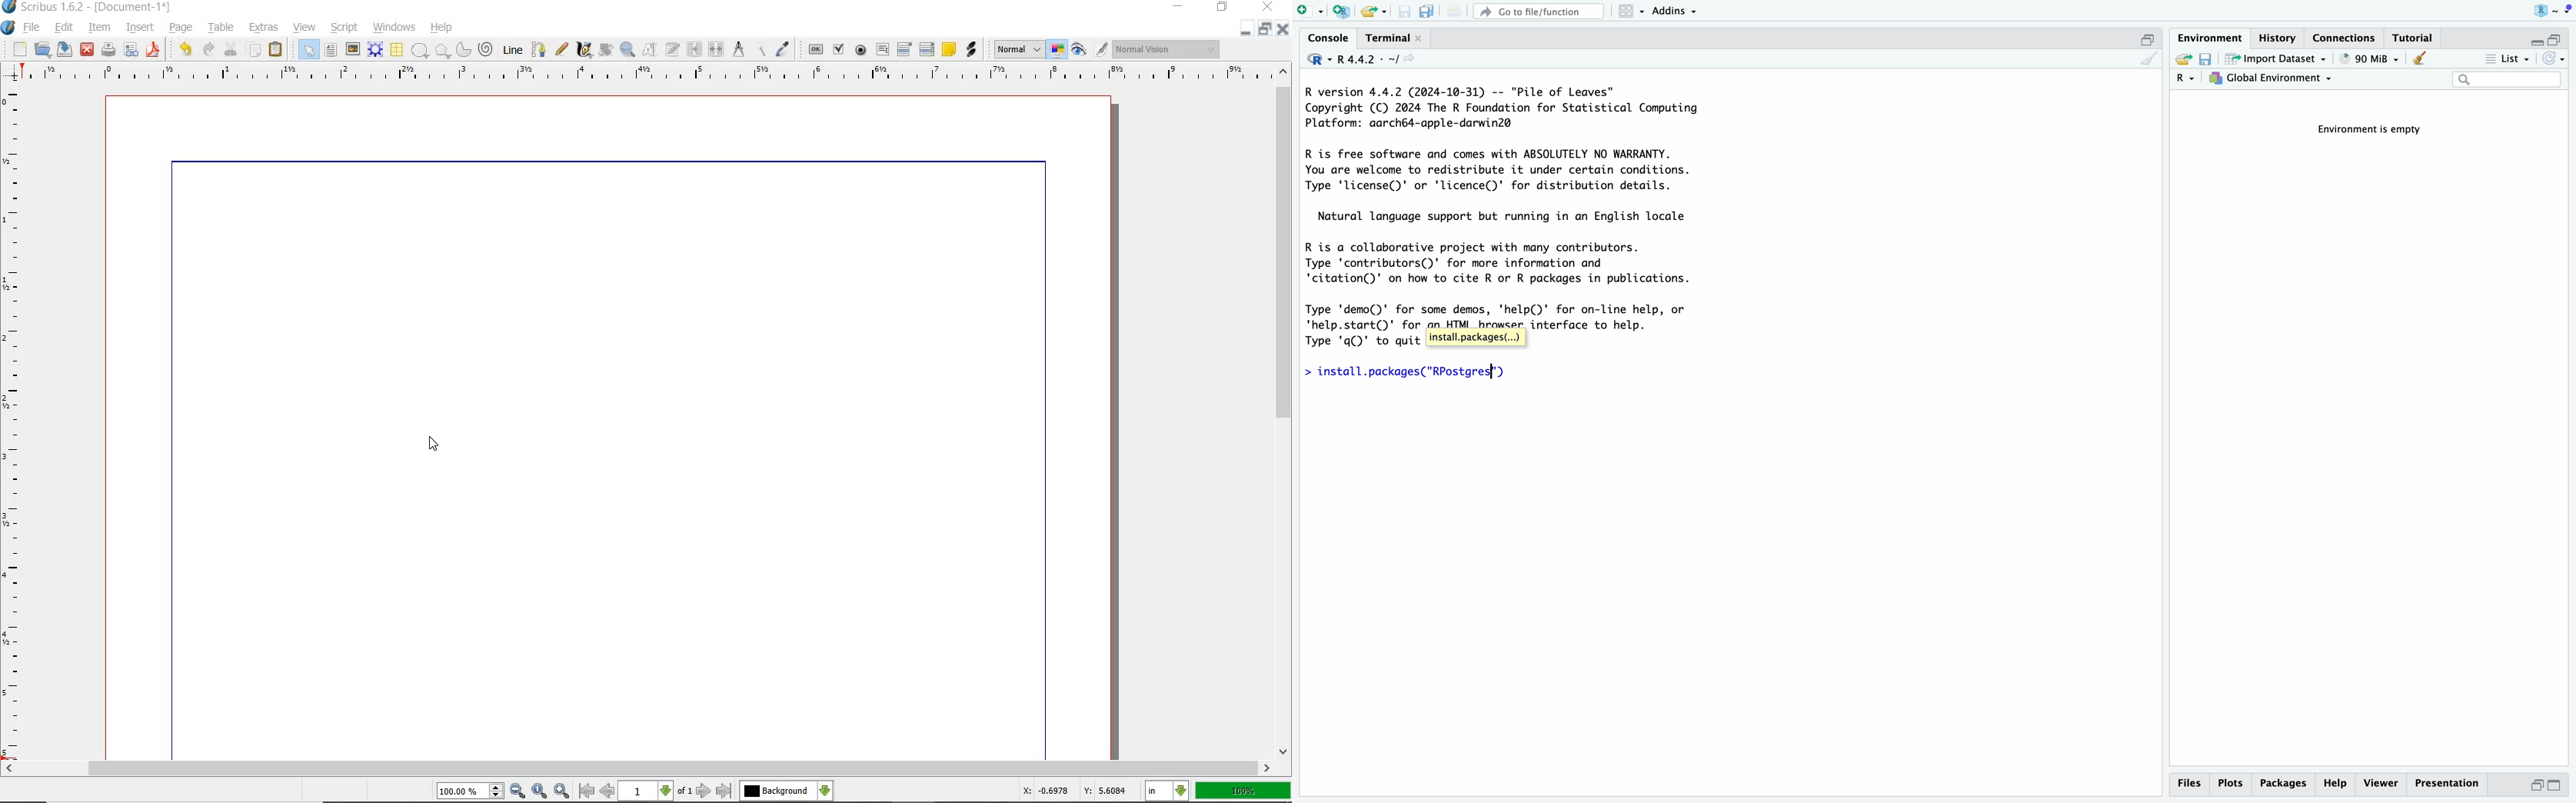  I want to click on global environment, so click(2273, 80).